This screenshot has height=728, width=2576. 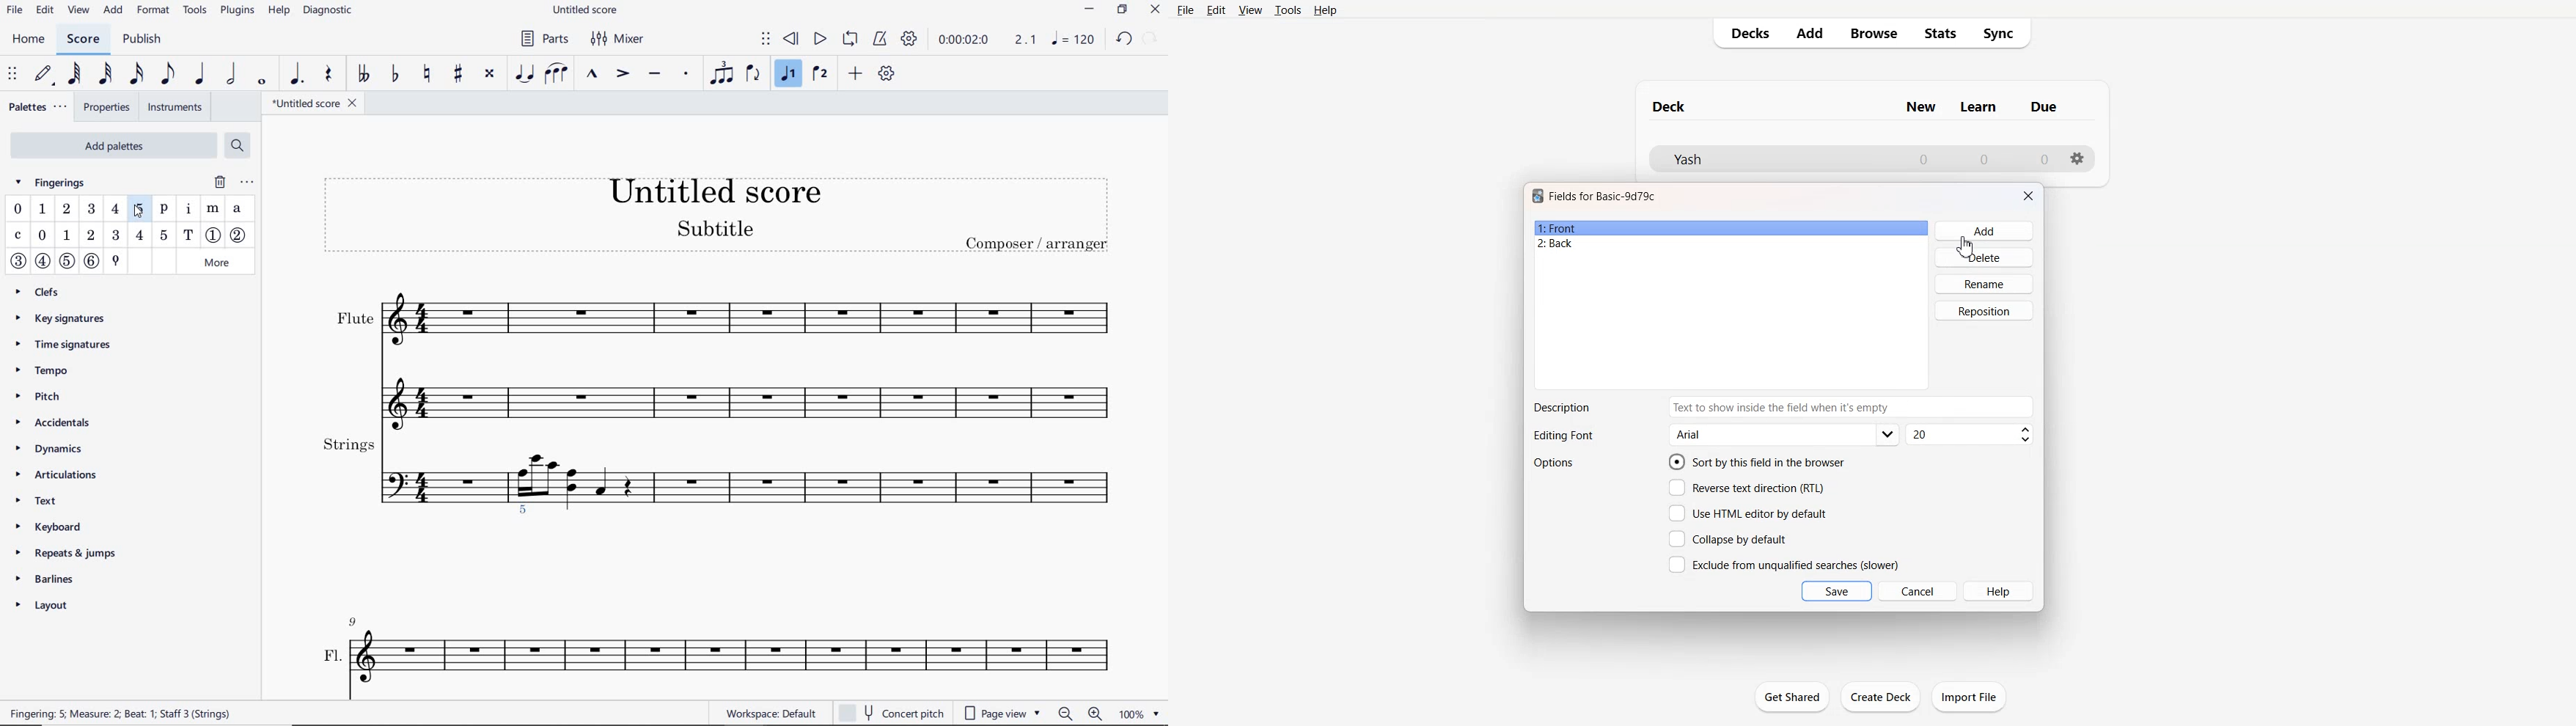 I want to click on STRING NUMBER 3, so click(x=19, y=261).